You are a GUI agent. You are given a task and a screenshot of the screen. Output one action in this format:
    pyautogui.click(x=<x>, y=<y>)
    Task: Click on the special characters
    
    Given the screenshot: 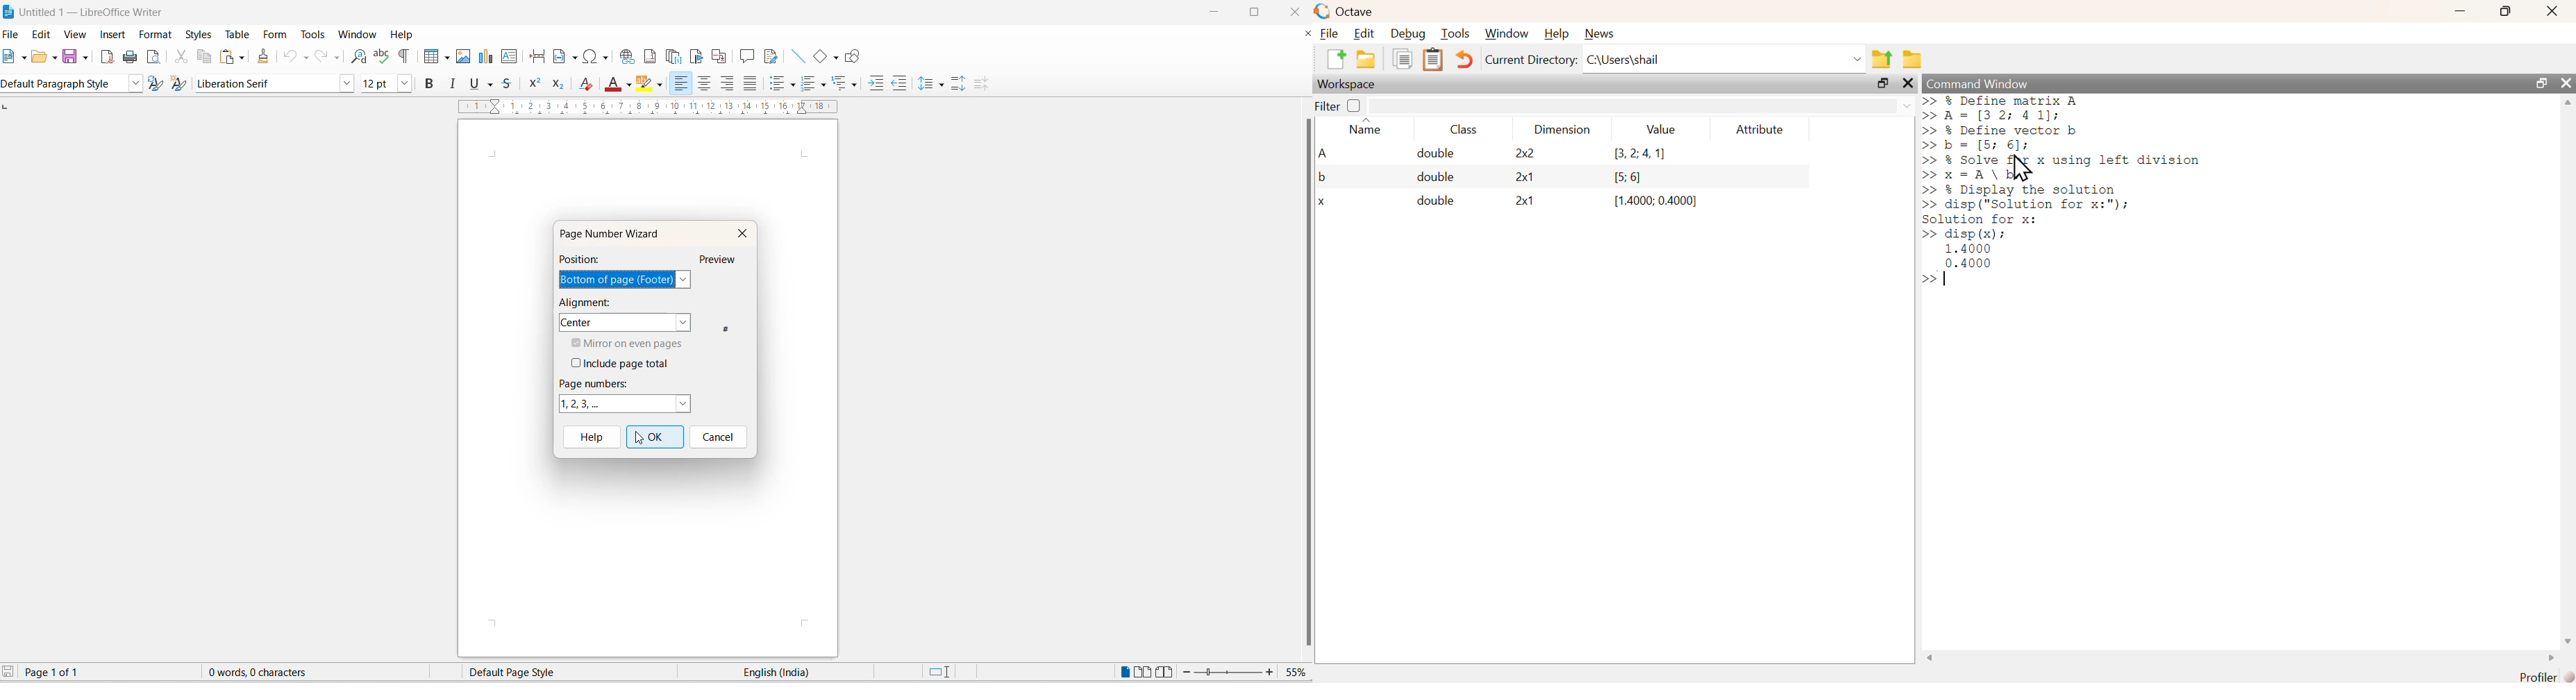 What is the action you would take?
    pyautogui.click(x=598, y=57)
    